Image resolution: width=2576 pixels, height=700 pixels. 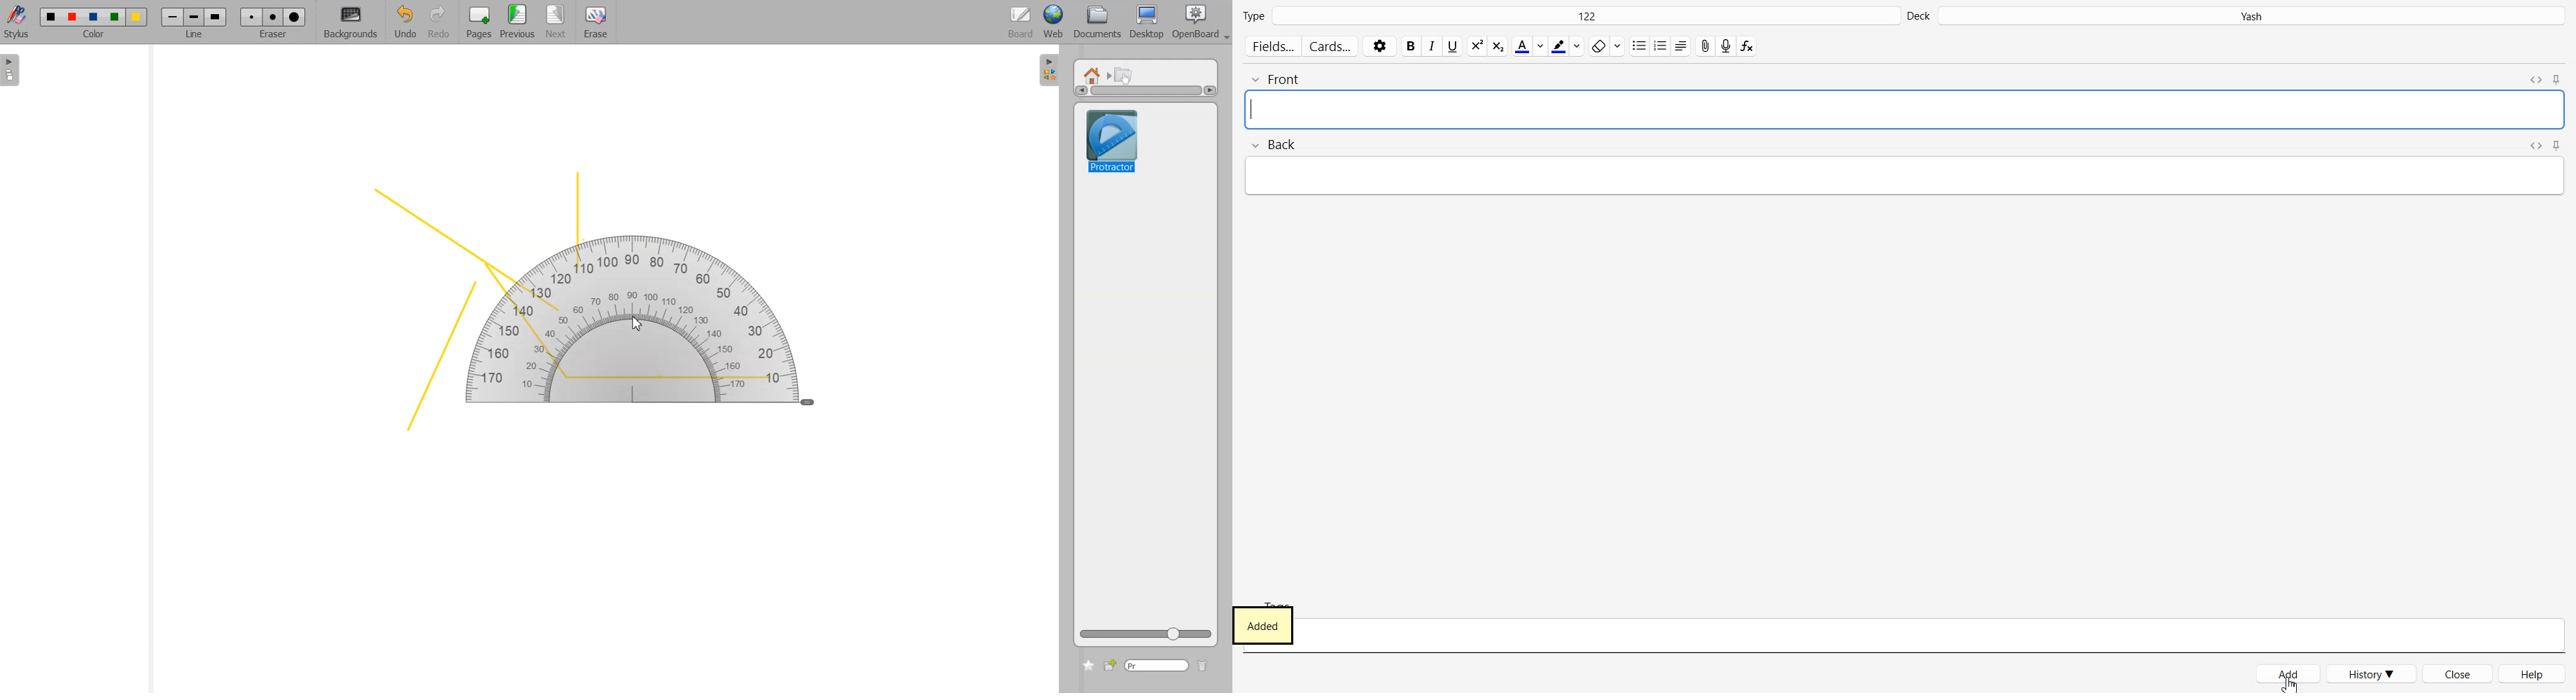 I want to click on Deck, so click(x=2237, y=16).